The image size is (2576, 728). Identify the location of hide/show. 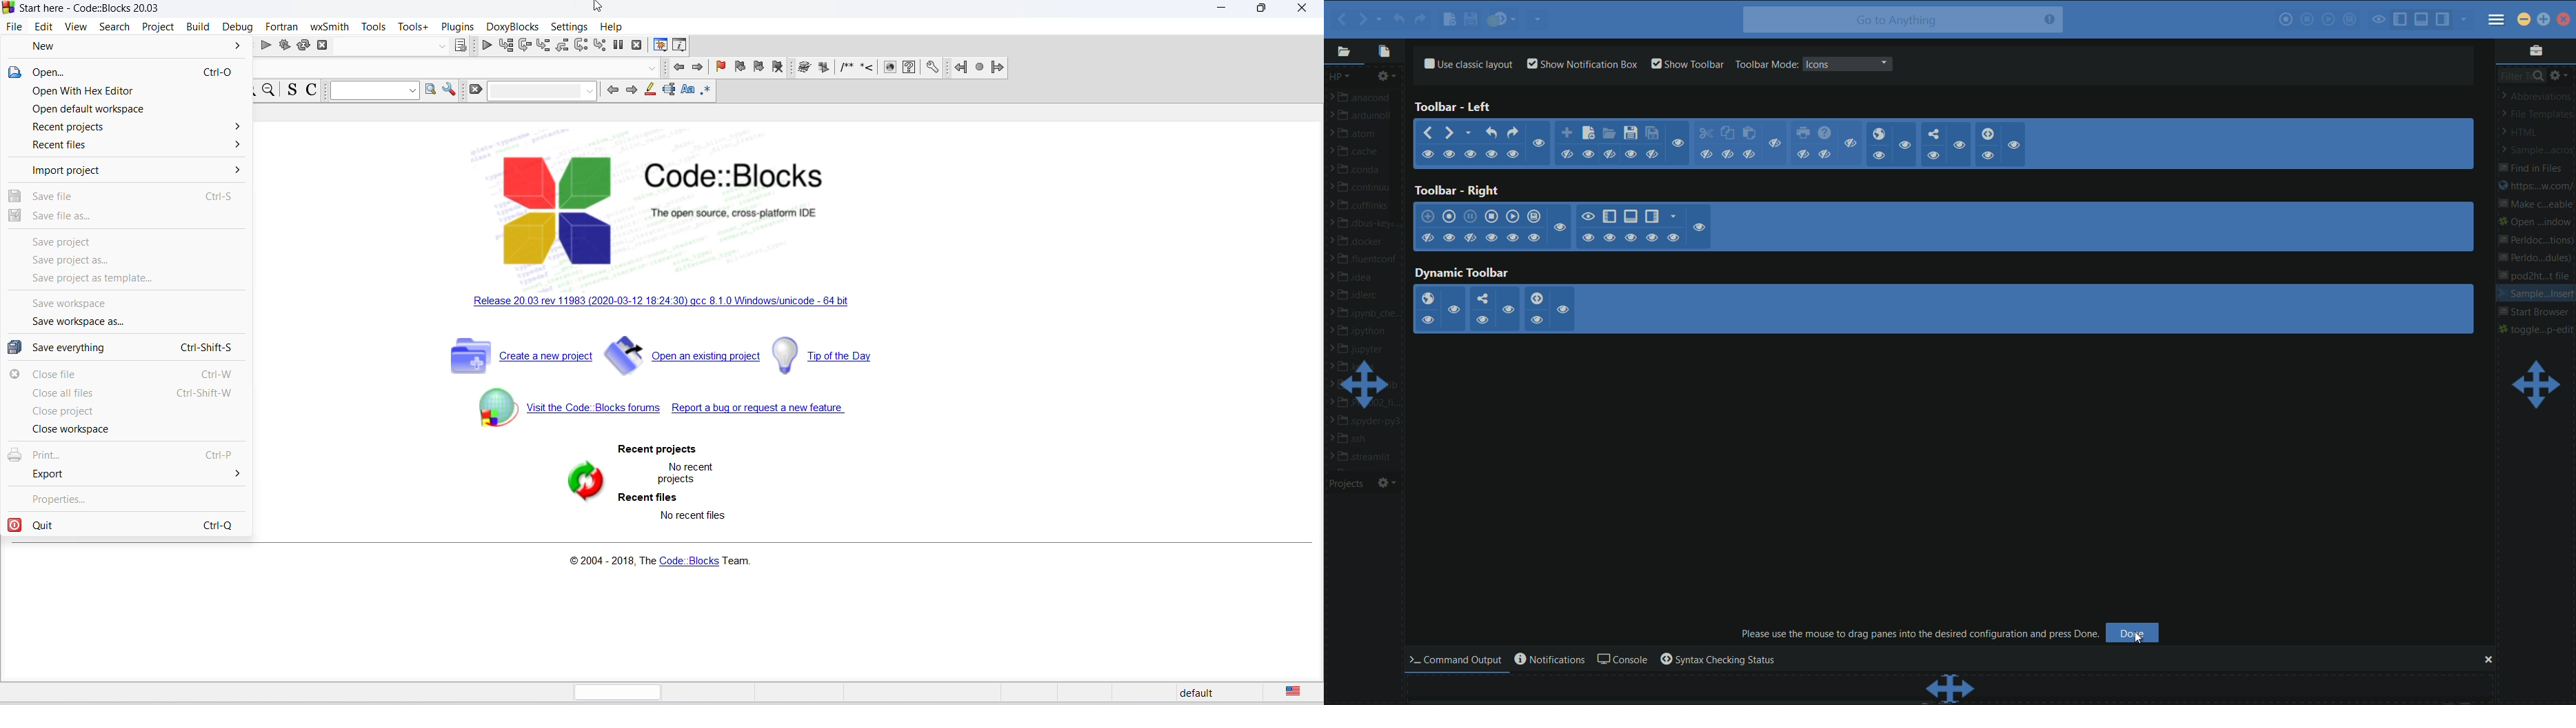
(1563, 309).